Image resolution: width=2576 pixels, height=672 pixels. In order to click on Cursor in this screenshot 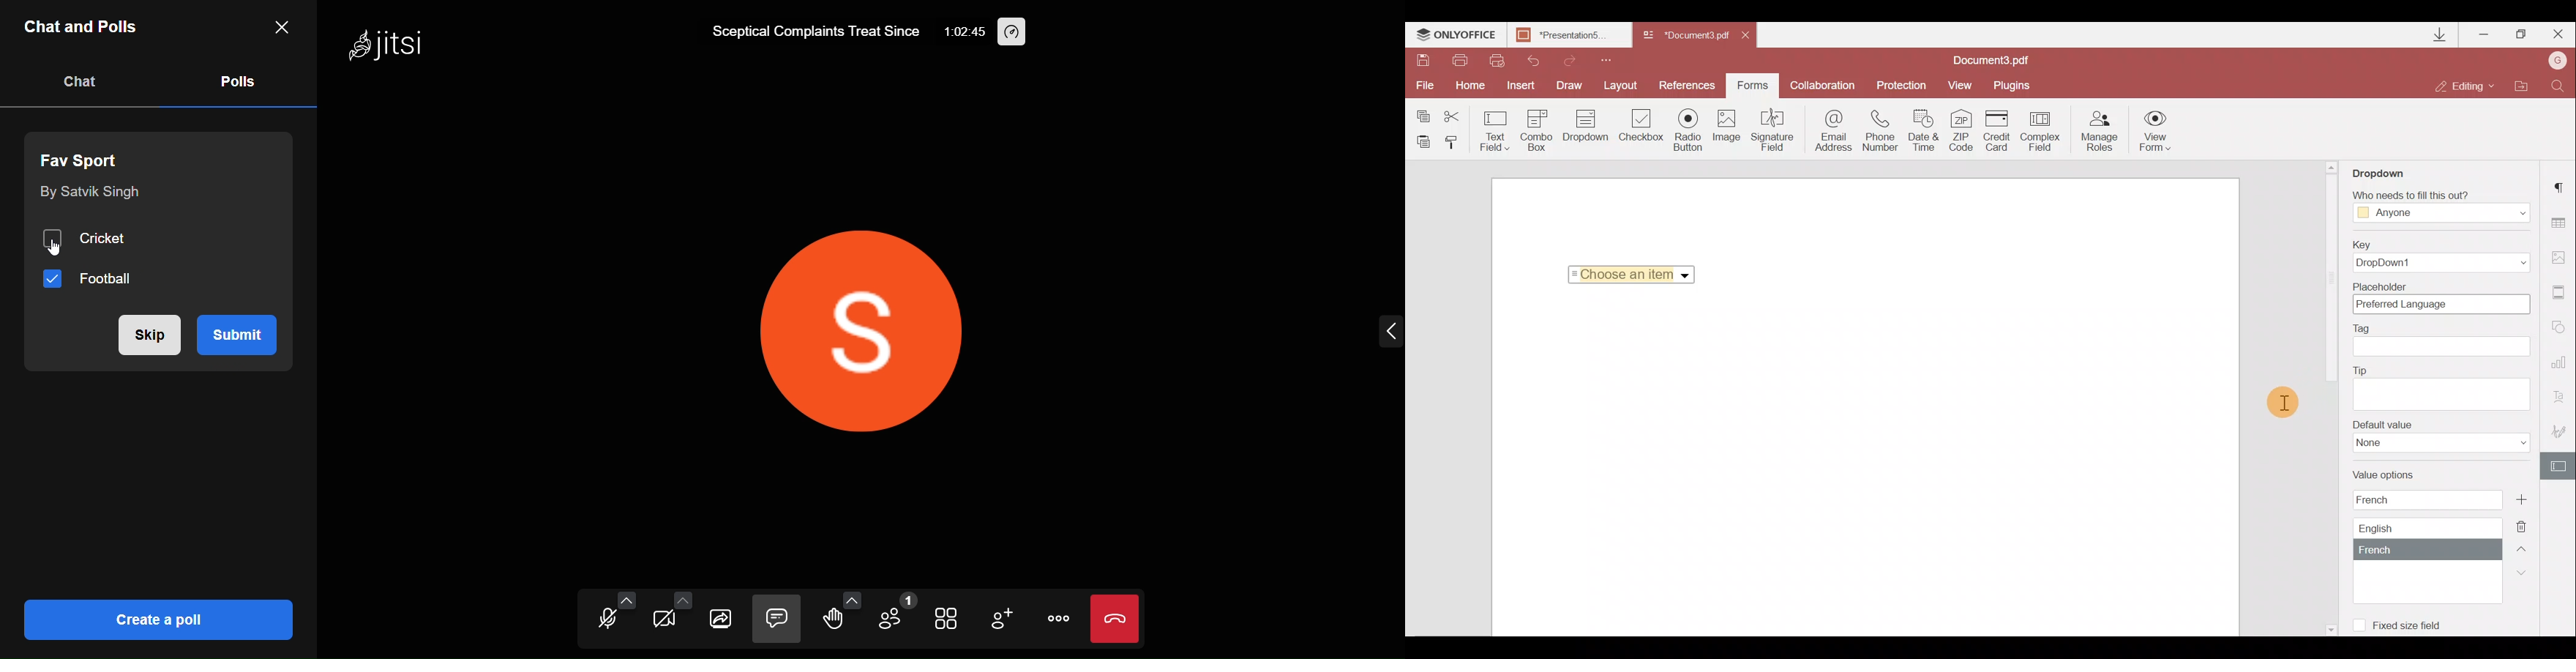, I will do `click(2282, 406)`.